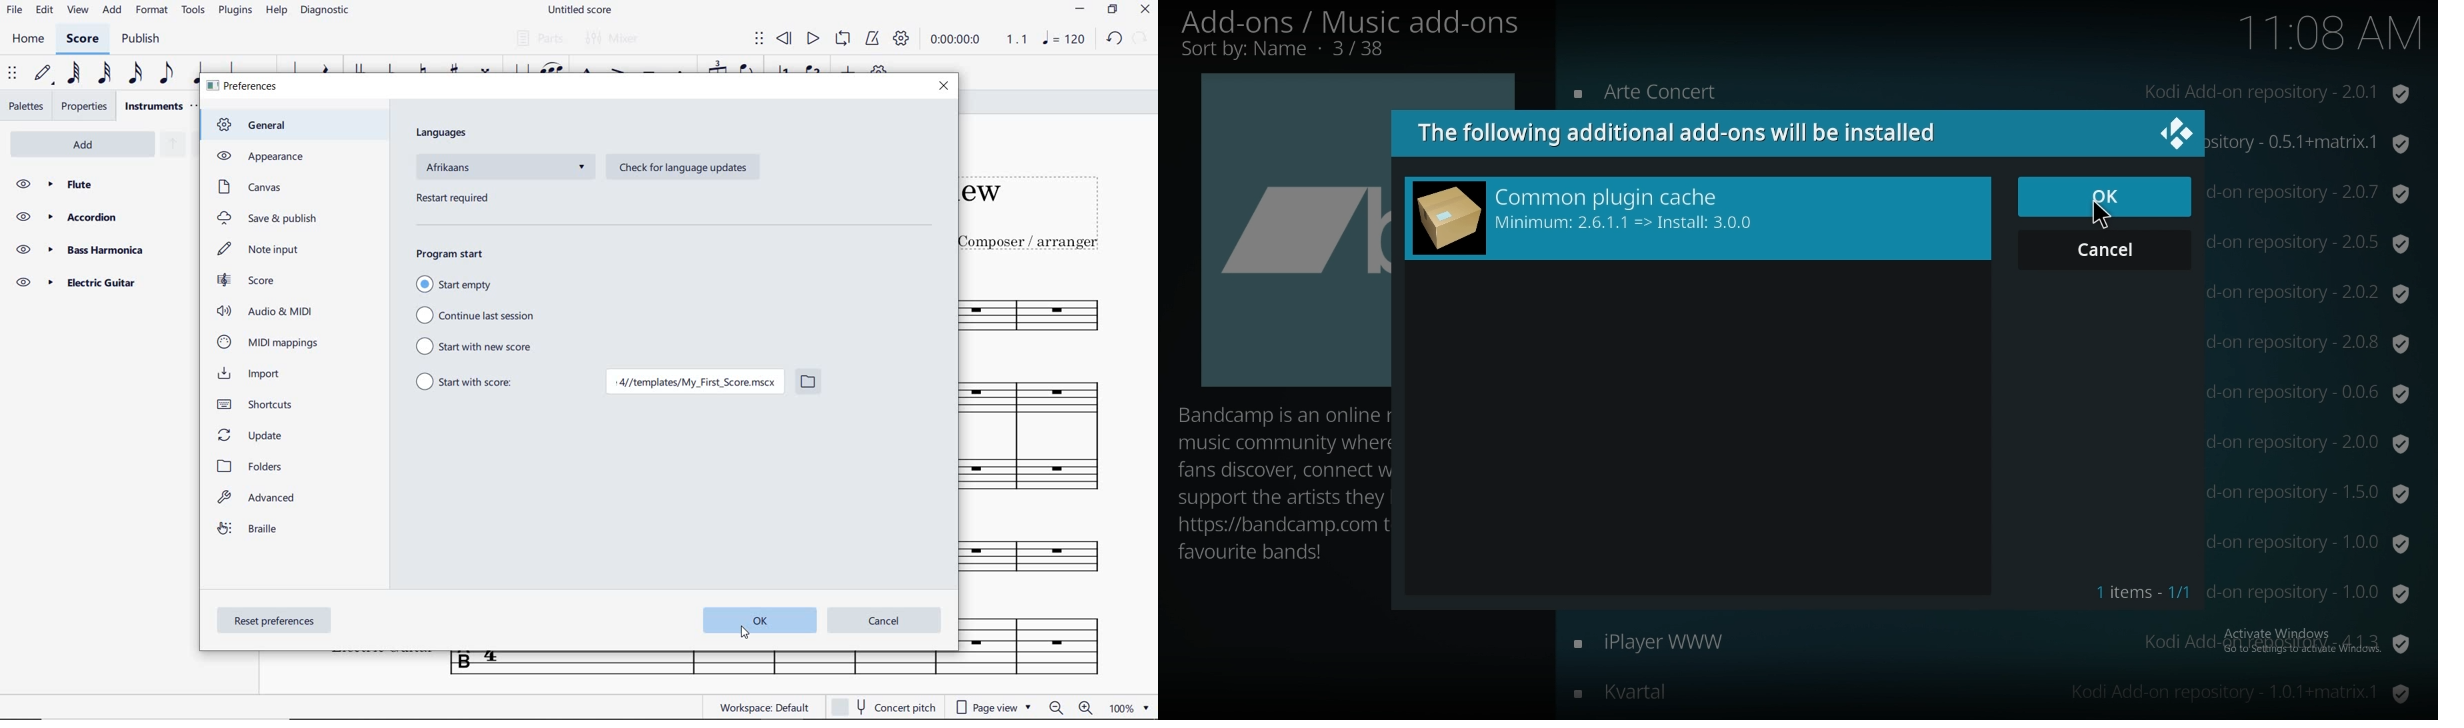 This screenshot has width=2464, height=728. Describe the element at coordinates (43, 74) in the screenshot. I see `default (step time)` at that location.